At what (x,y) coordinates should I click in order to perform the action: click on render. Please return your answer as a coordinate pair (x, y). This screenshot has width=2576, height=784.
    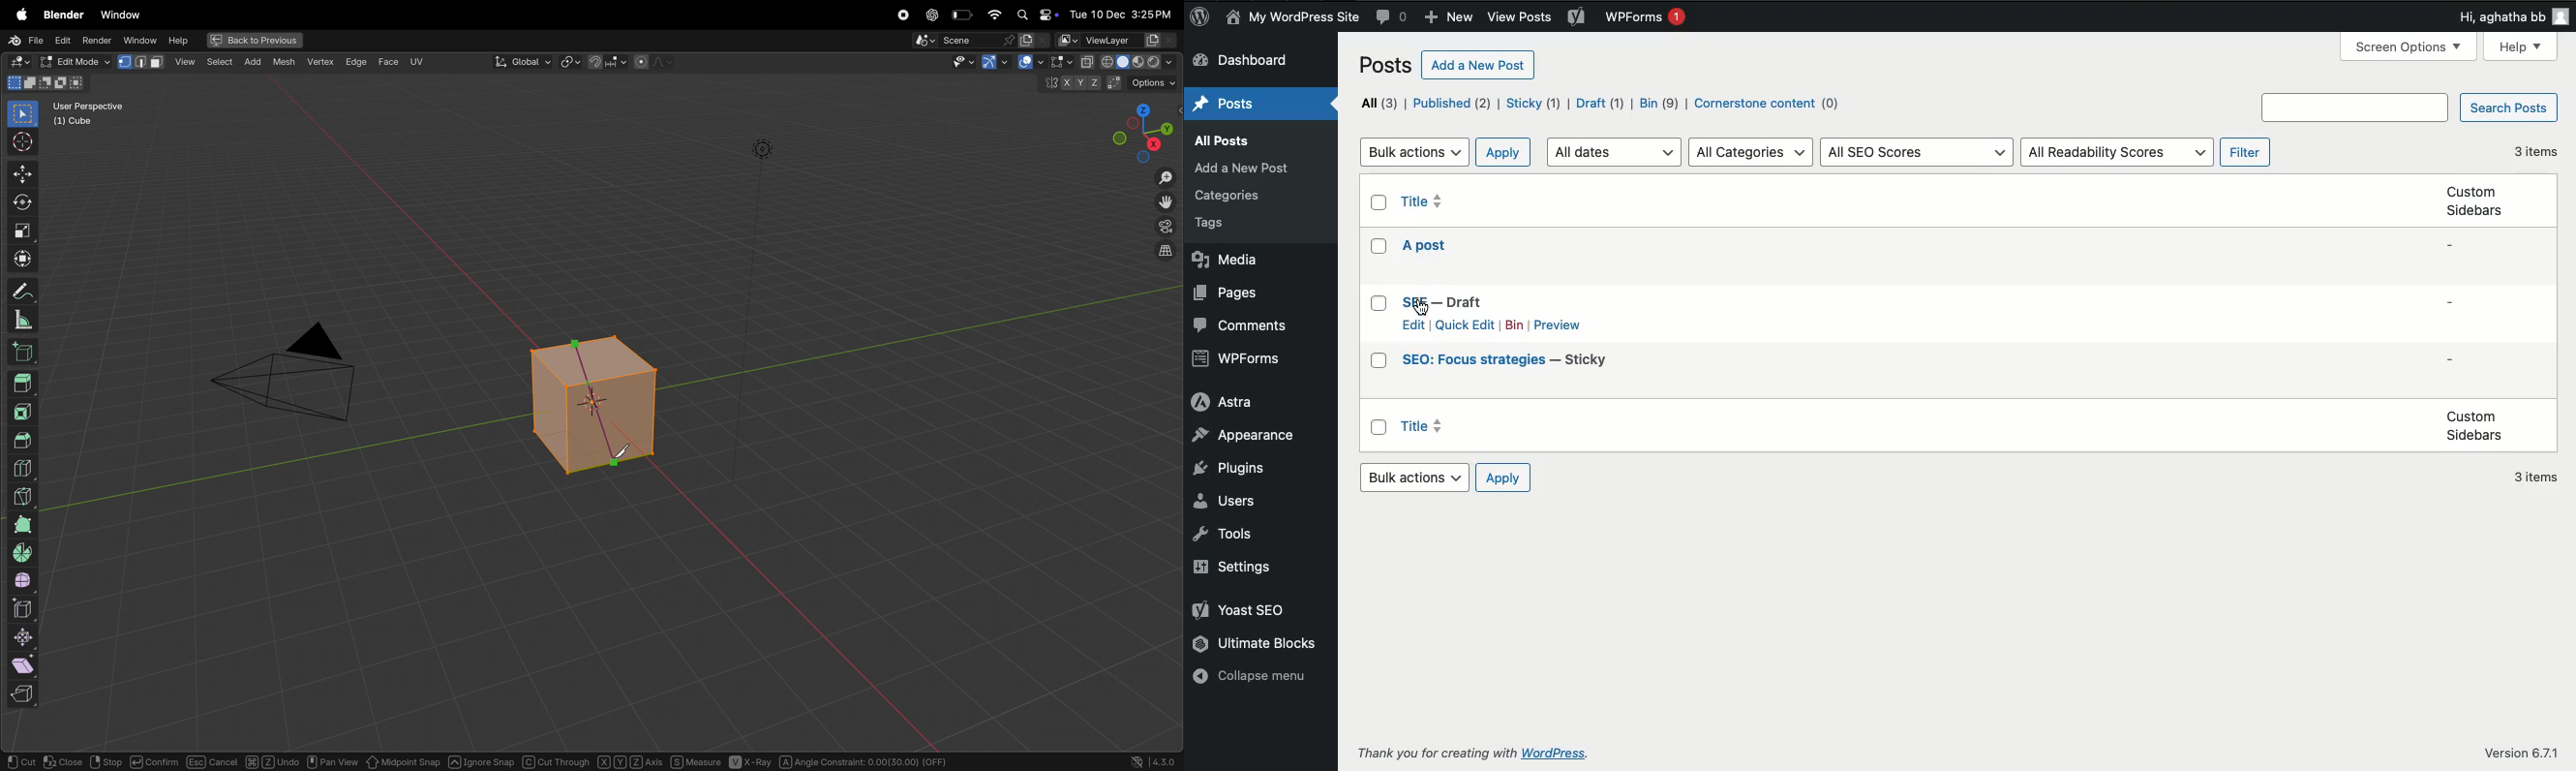
    Looking at the image, I should click on (98, 40).